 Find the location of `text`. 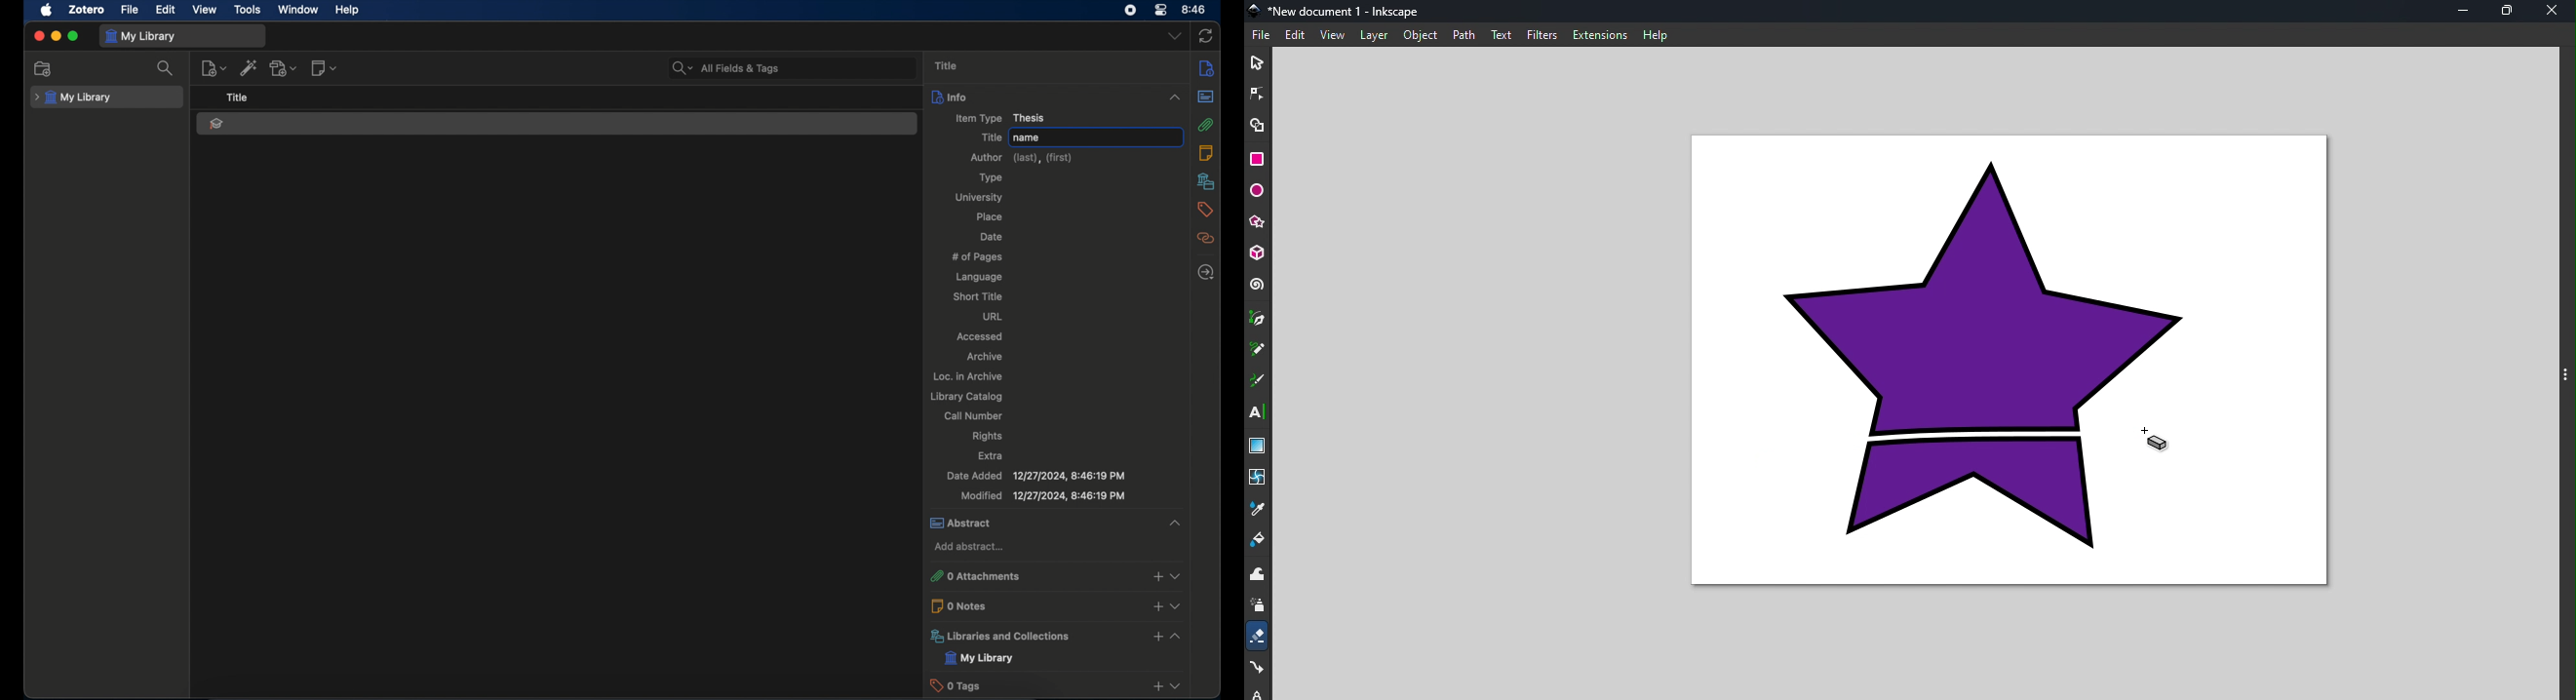

text is located at coordinates (1503, 34).